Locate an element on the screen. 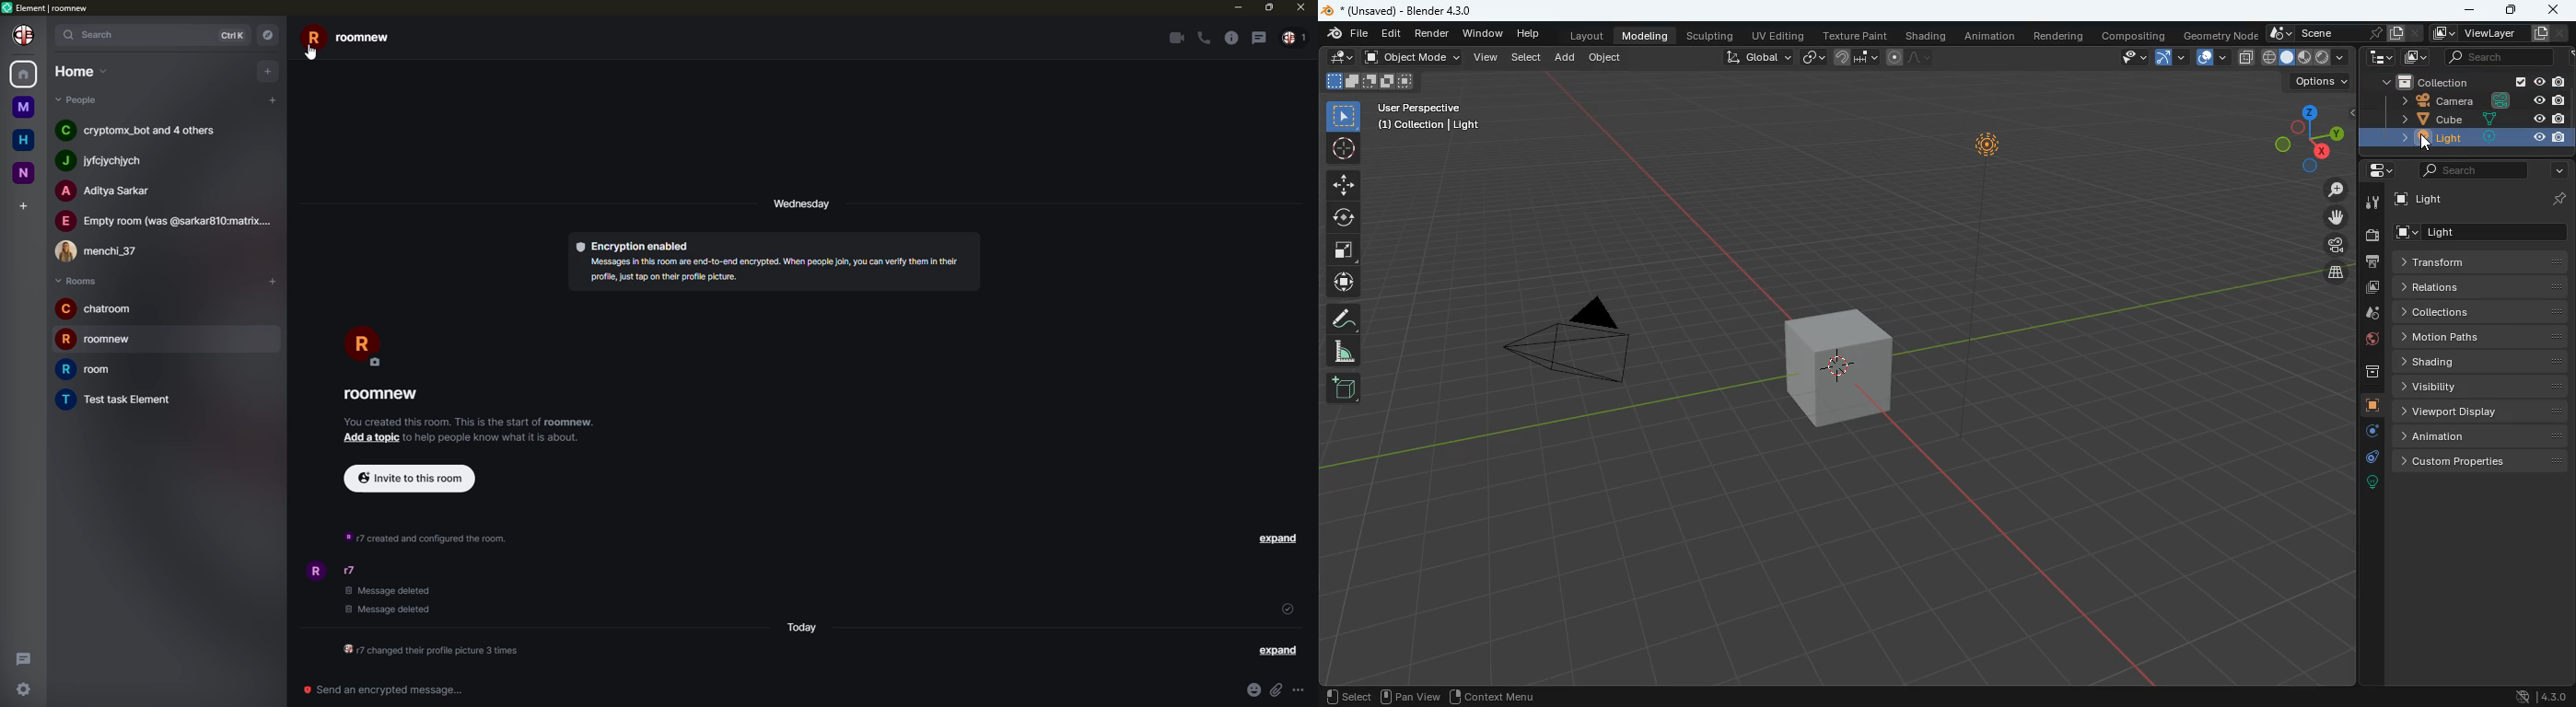 This screenshot has height=728, width=2576. file is located at coordinates (1346, 35).